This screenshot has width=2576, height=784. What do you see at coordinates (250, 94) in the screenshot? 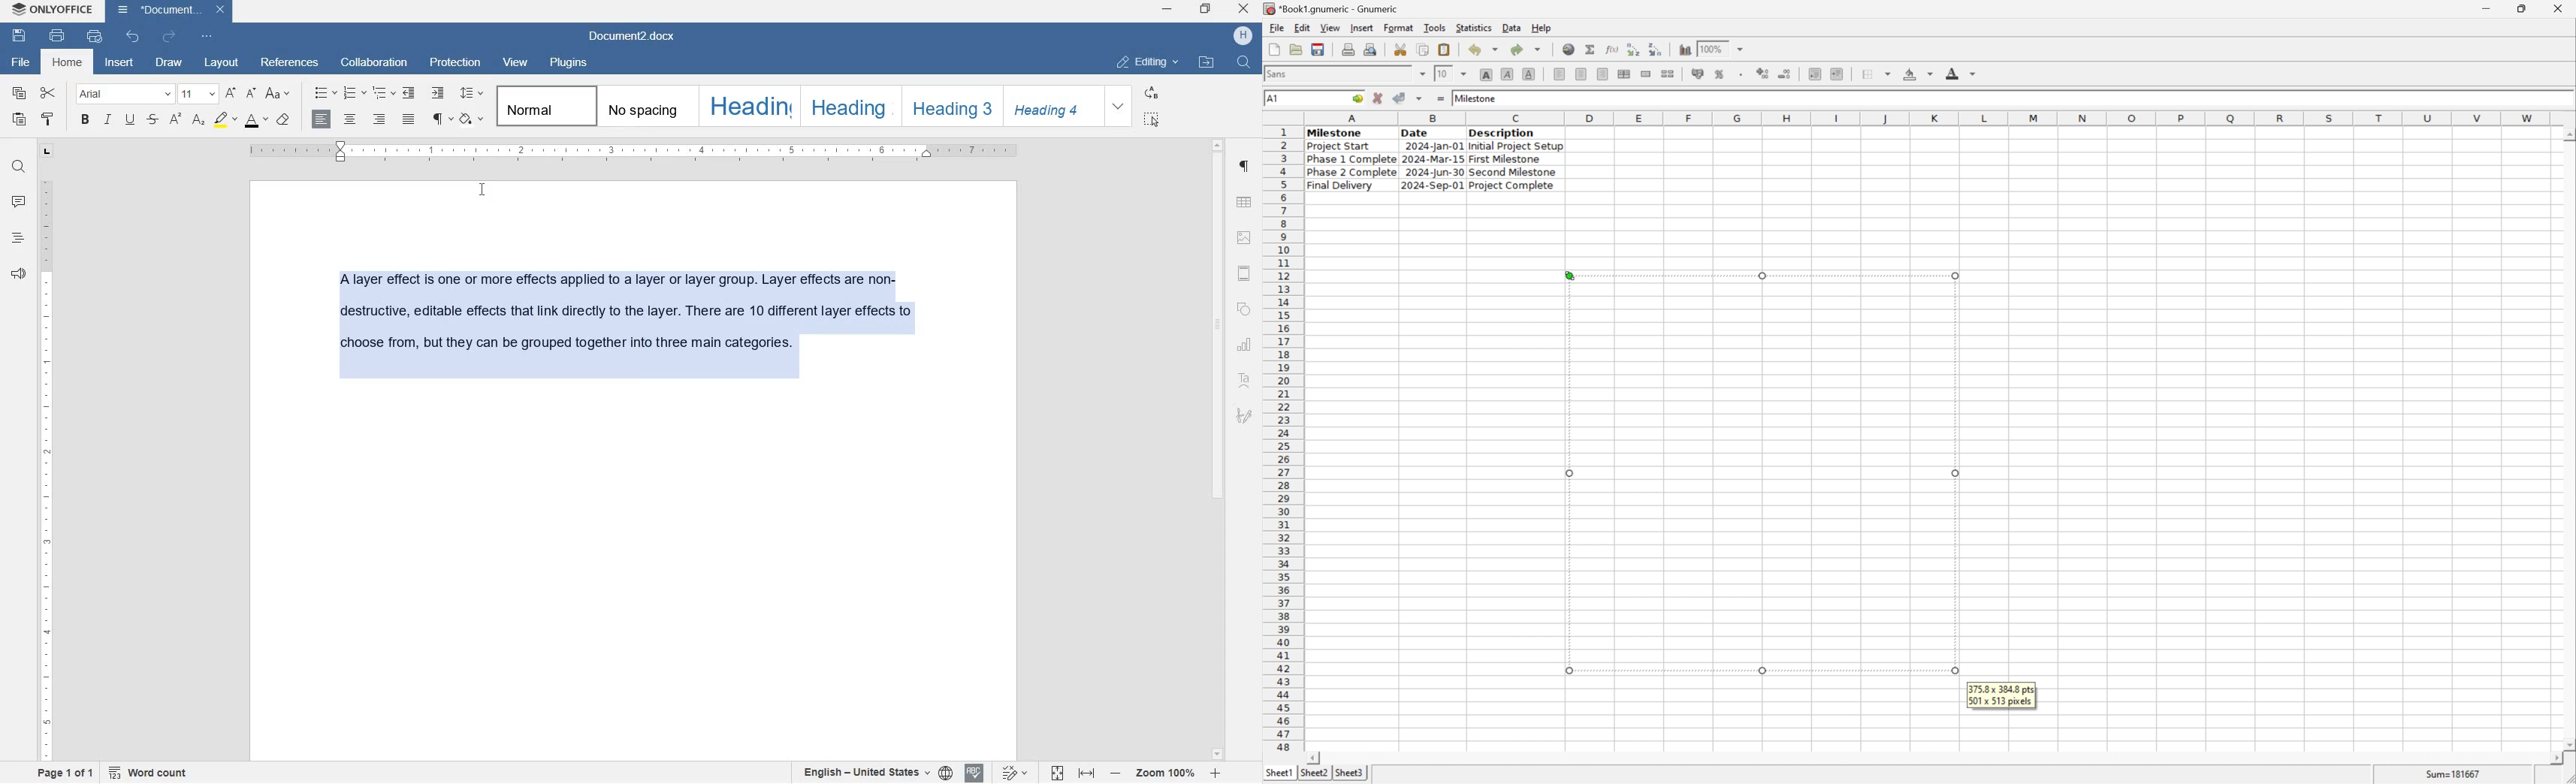
I see `decrement font size` at bounding box center [250, 94].